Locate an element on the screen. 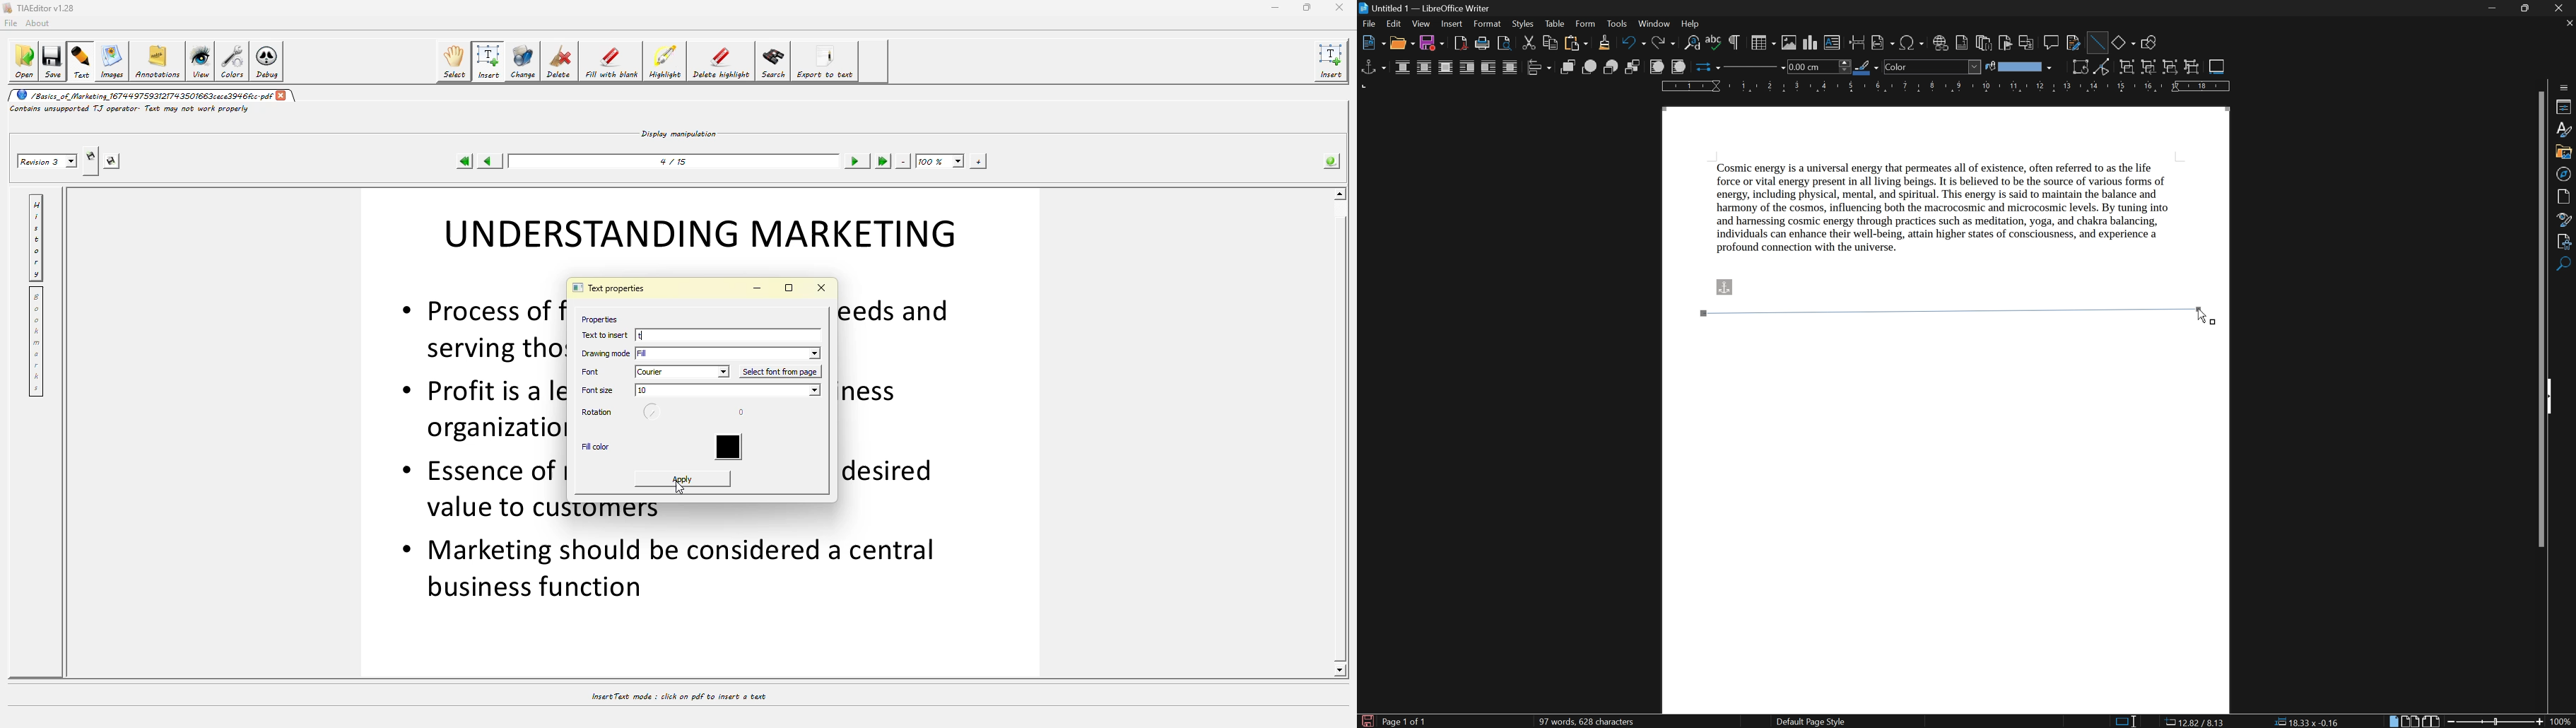 This screenshot has height=728, width=2576. styles is located at coordinates (2565, 130).